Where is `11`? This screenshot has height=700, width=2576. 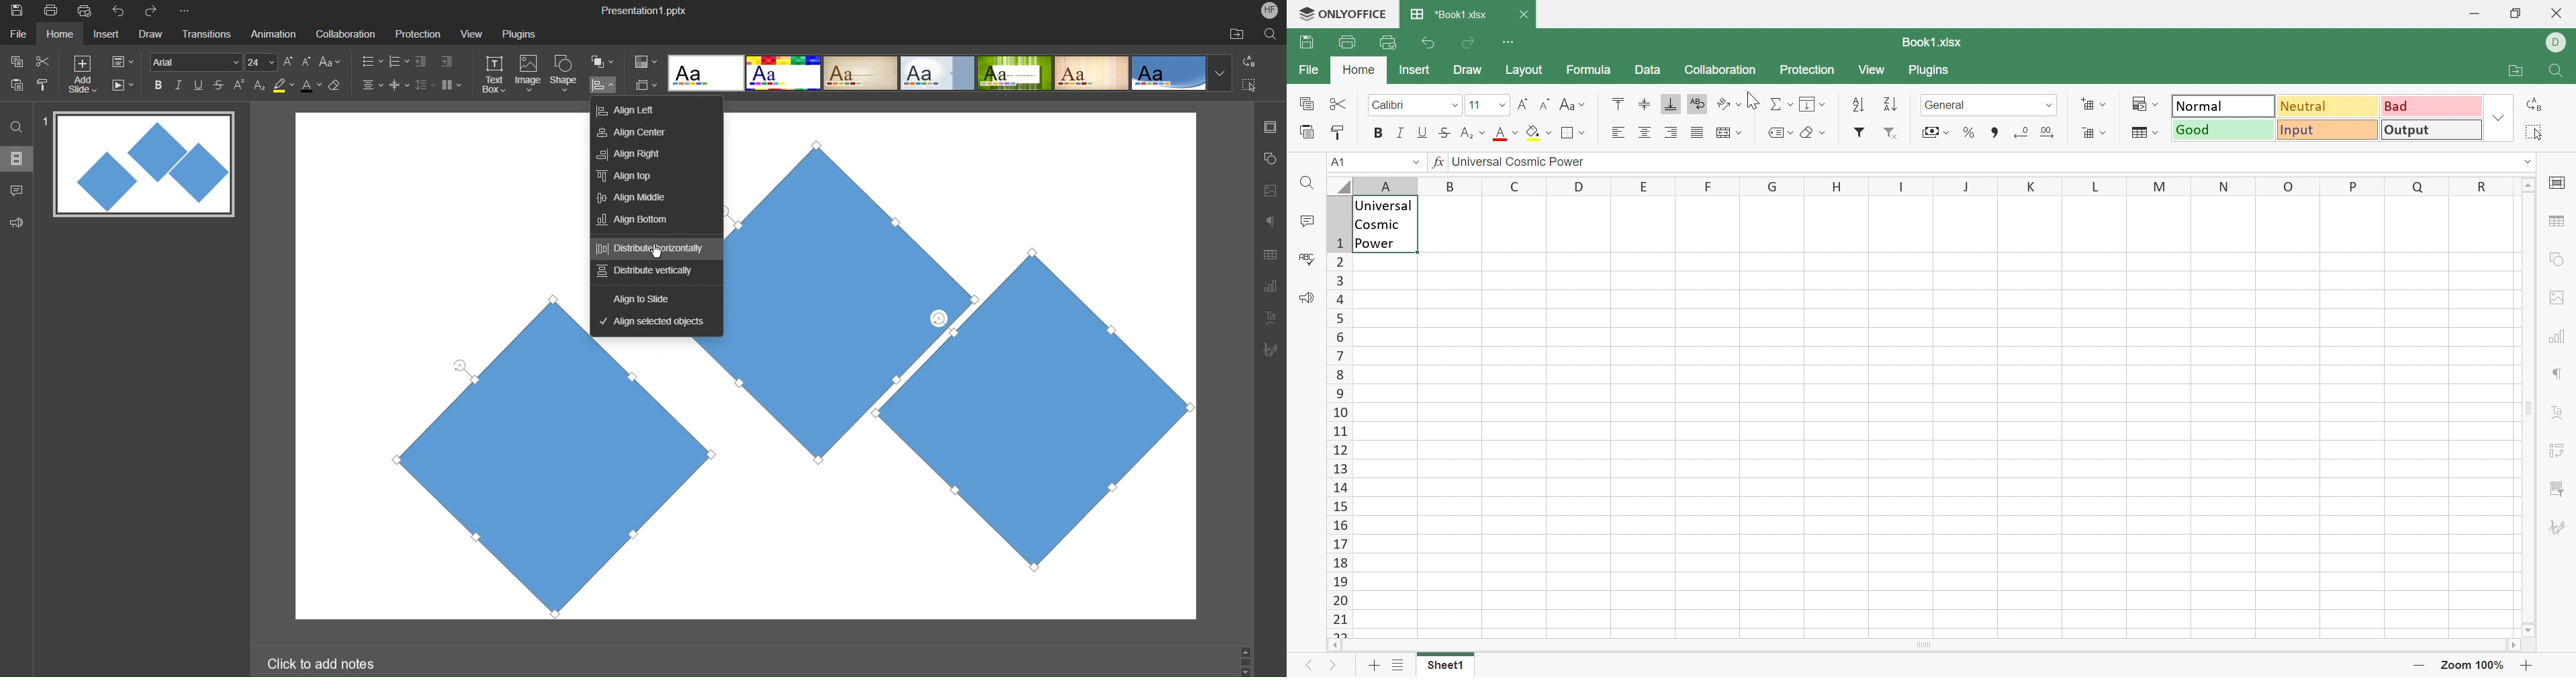 11 is located at coordinates (1479, 106).